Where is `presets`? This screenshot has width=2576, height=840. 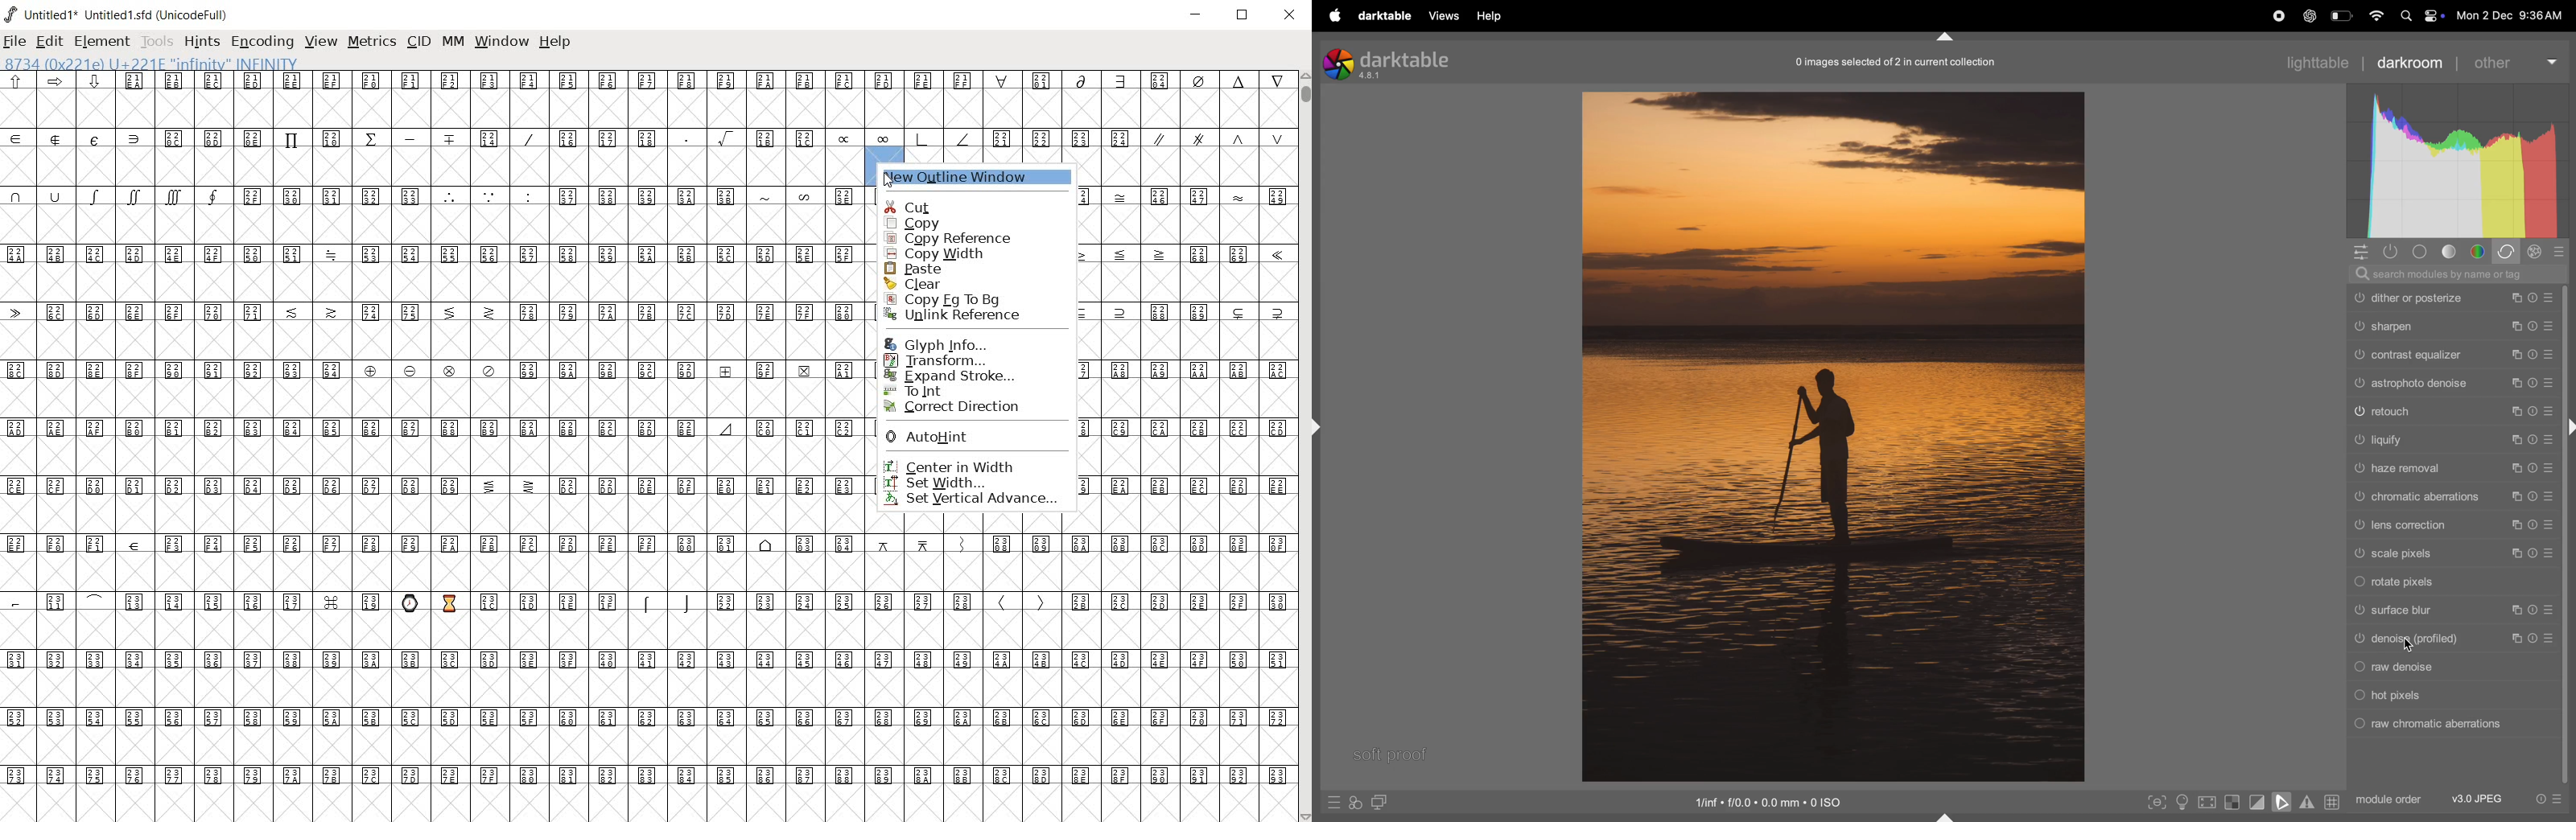
presets is located at coordinates (2549, 800).